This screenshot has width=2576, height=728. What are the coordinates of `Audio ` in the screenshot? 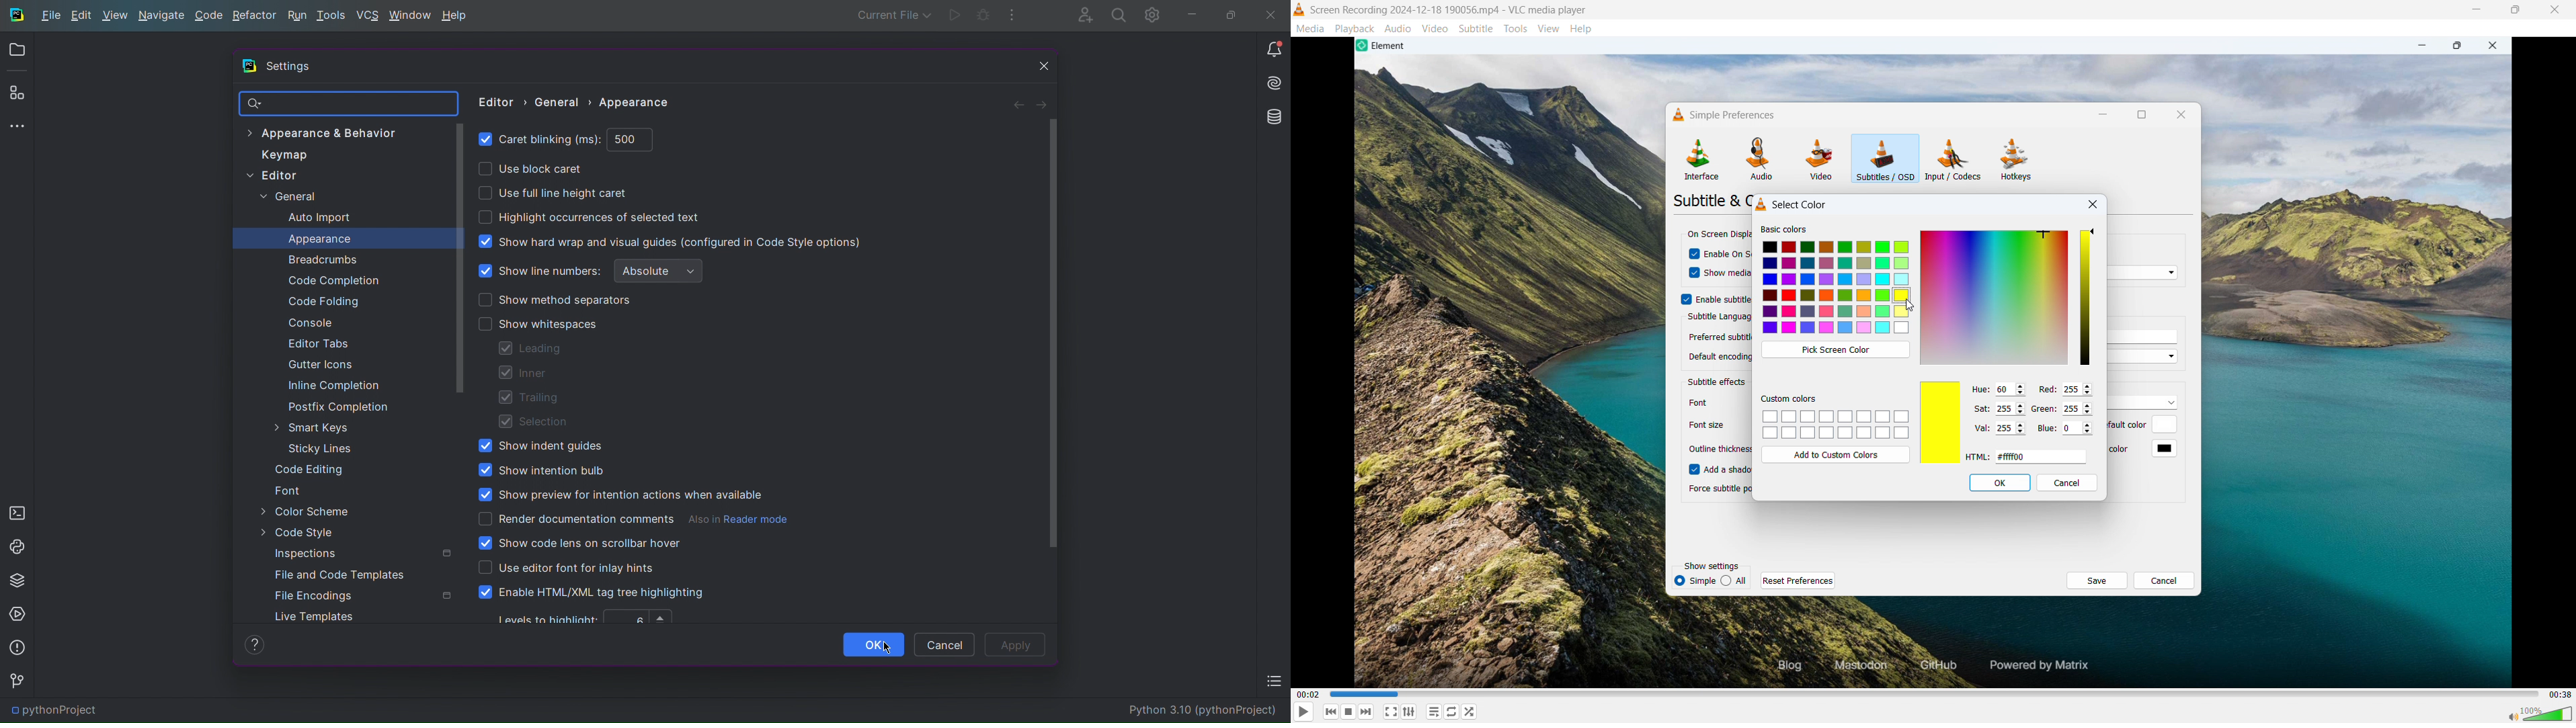 It's located at (1399, 28).